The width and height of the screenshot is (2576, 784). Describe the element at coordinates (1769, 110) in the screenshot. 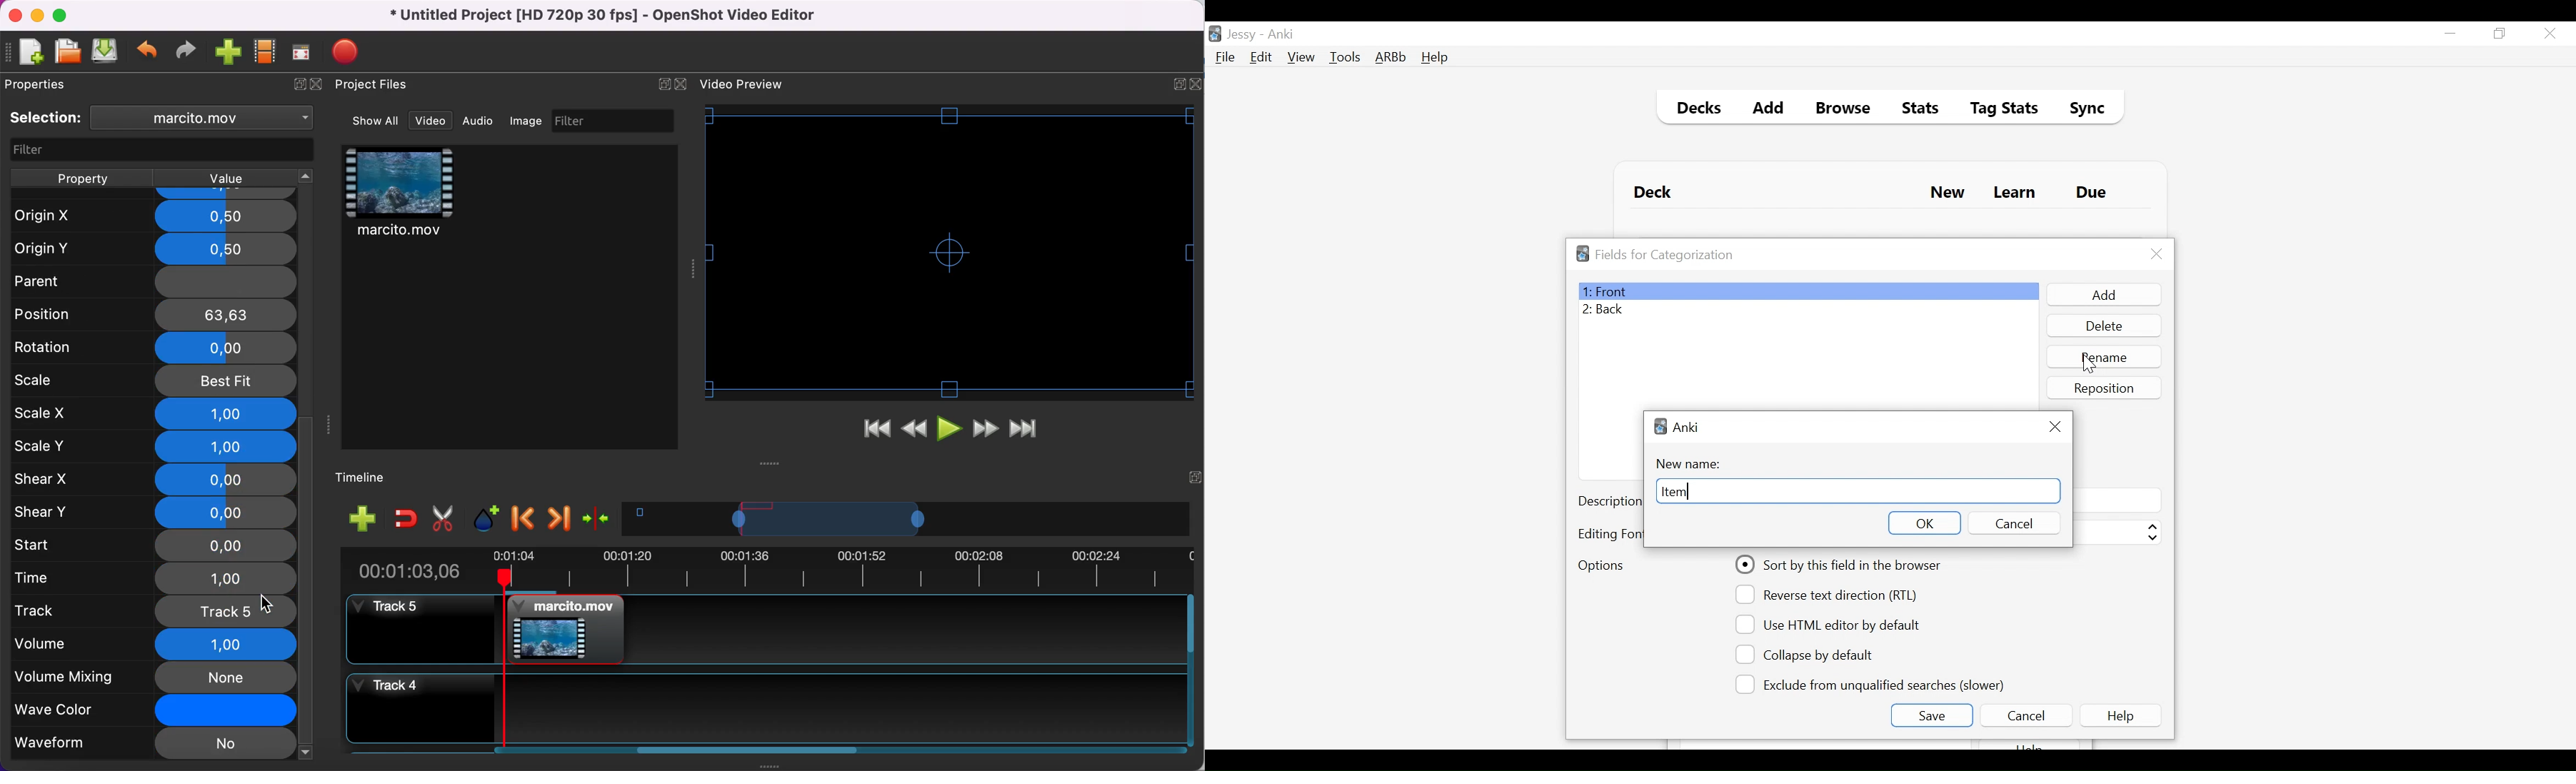

I see `Add` at that location.